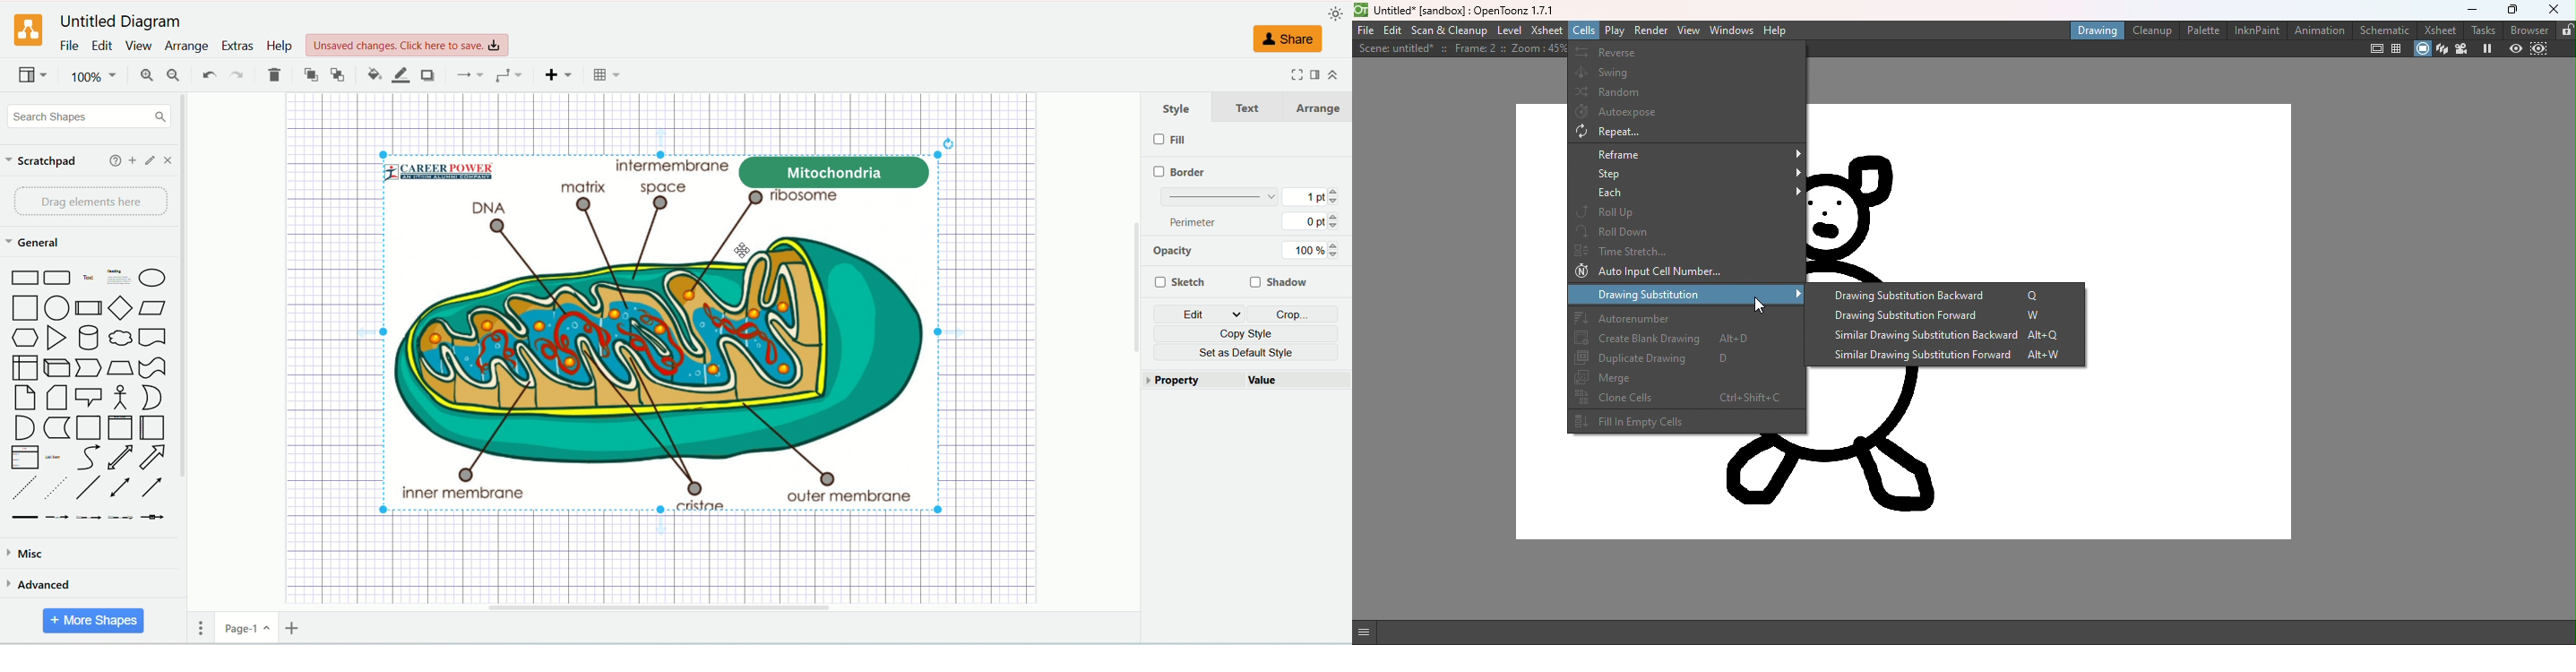  I want to click on Directional Connector, so click(155, 490).